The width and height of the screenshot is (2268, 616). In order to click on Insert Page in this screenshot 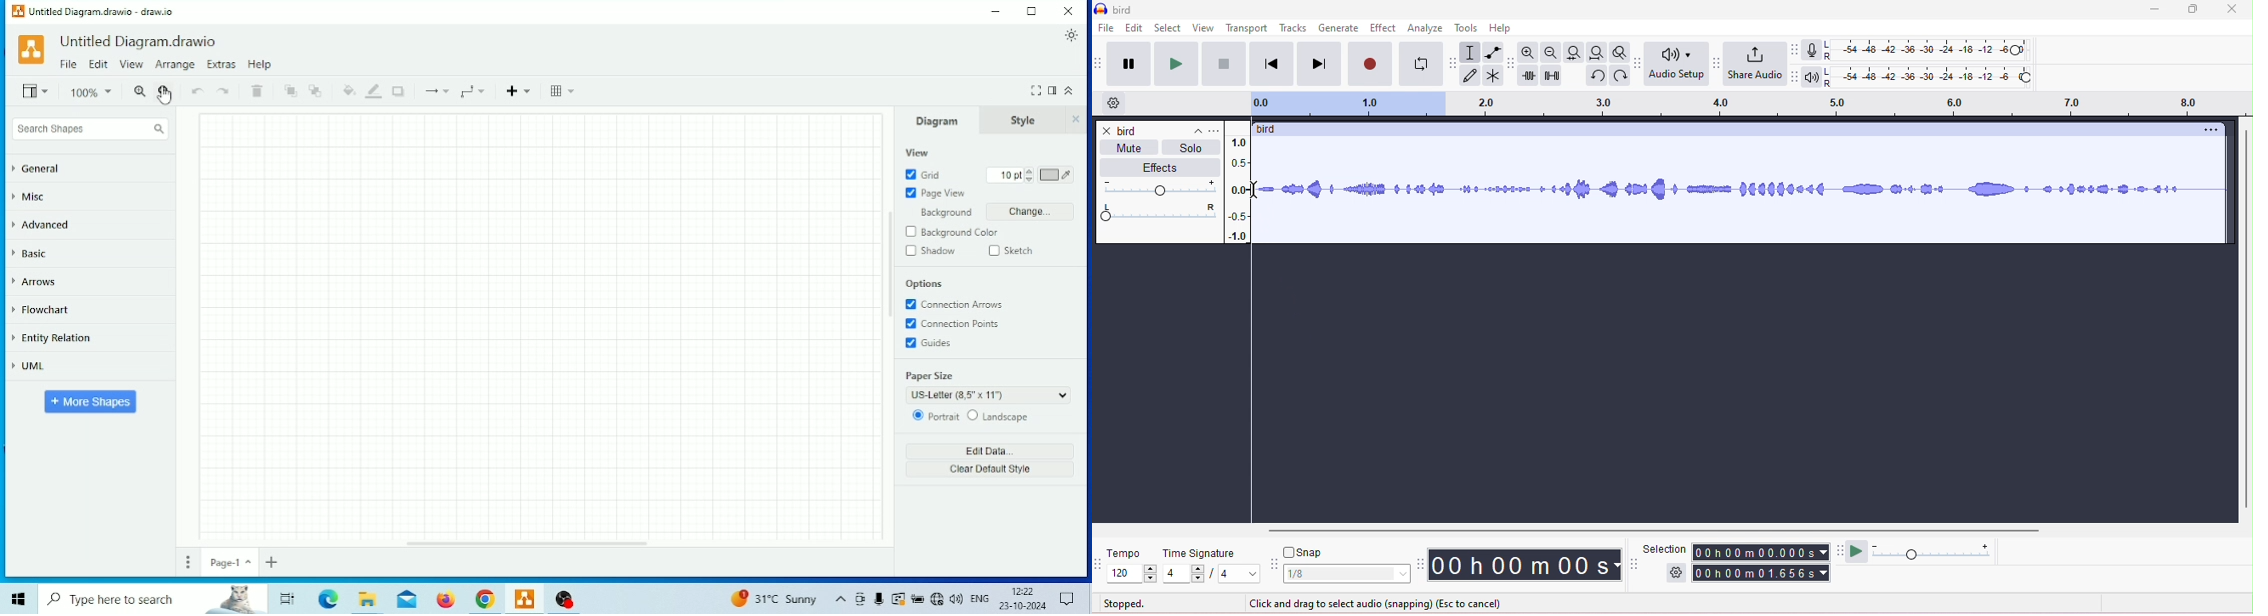, I will do `click(272, 562)`.